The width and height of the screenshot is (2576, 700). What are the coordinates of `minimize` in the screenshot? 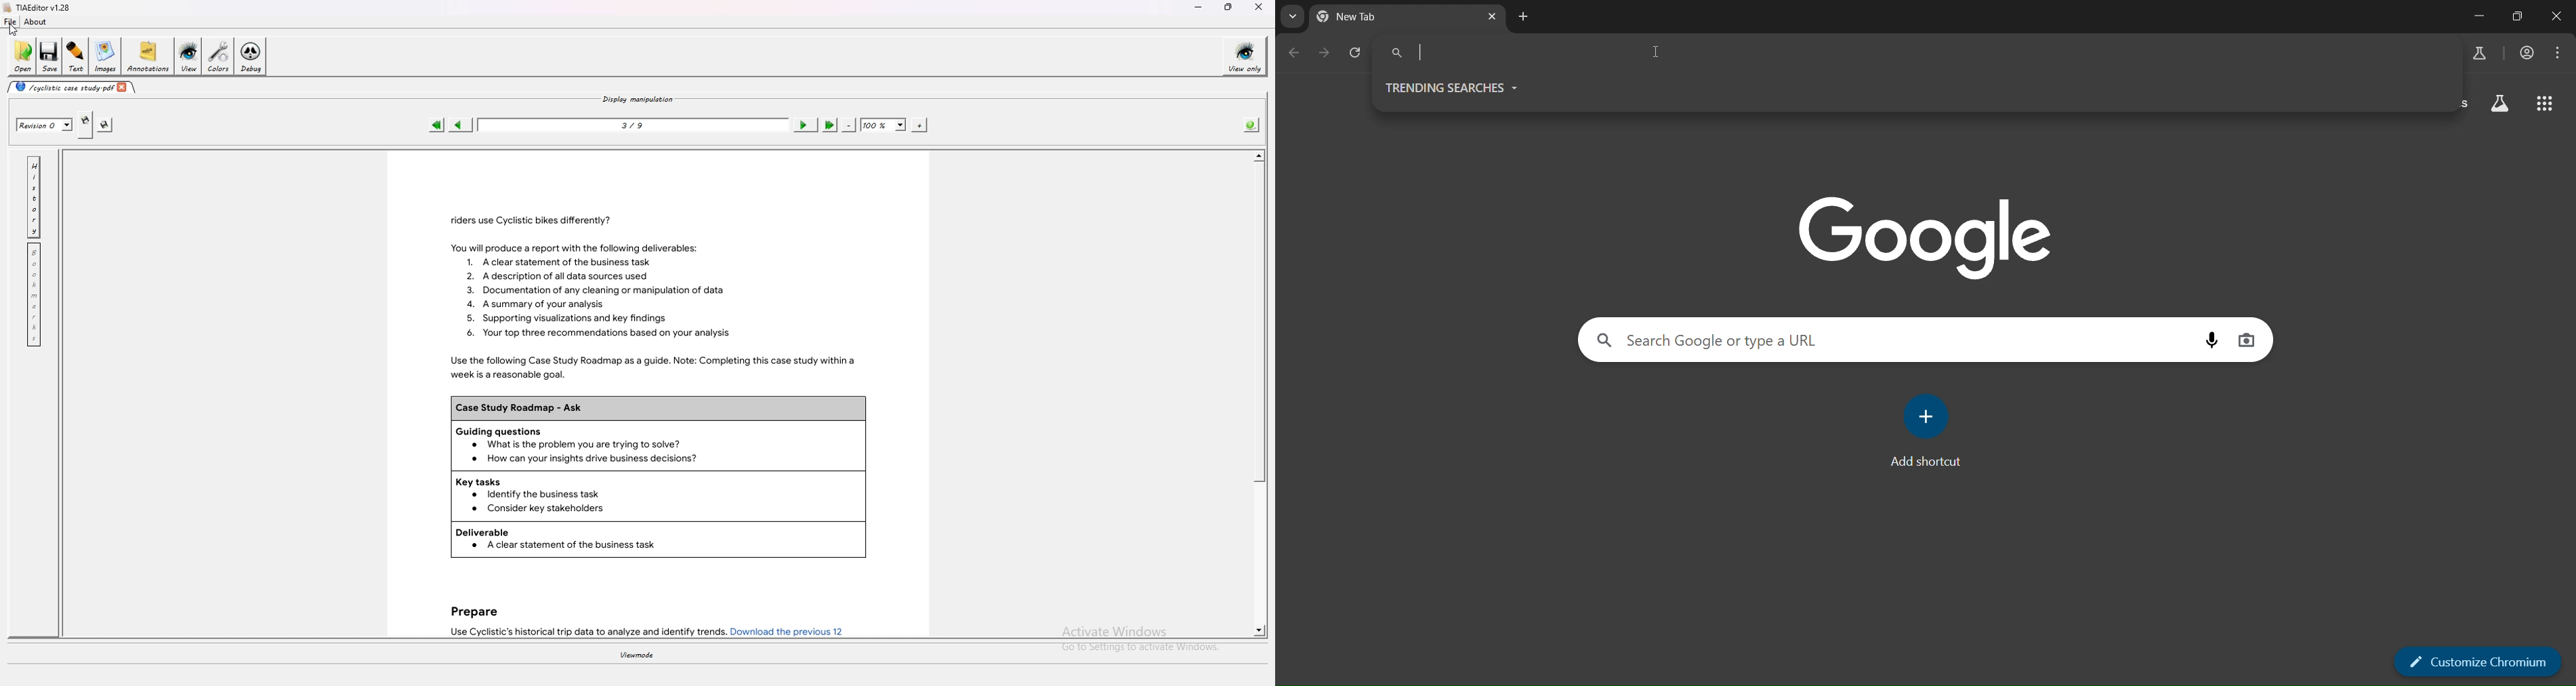 It's located at (2479, 16).